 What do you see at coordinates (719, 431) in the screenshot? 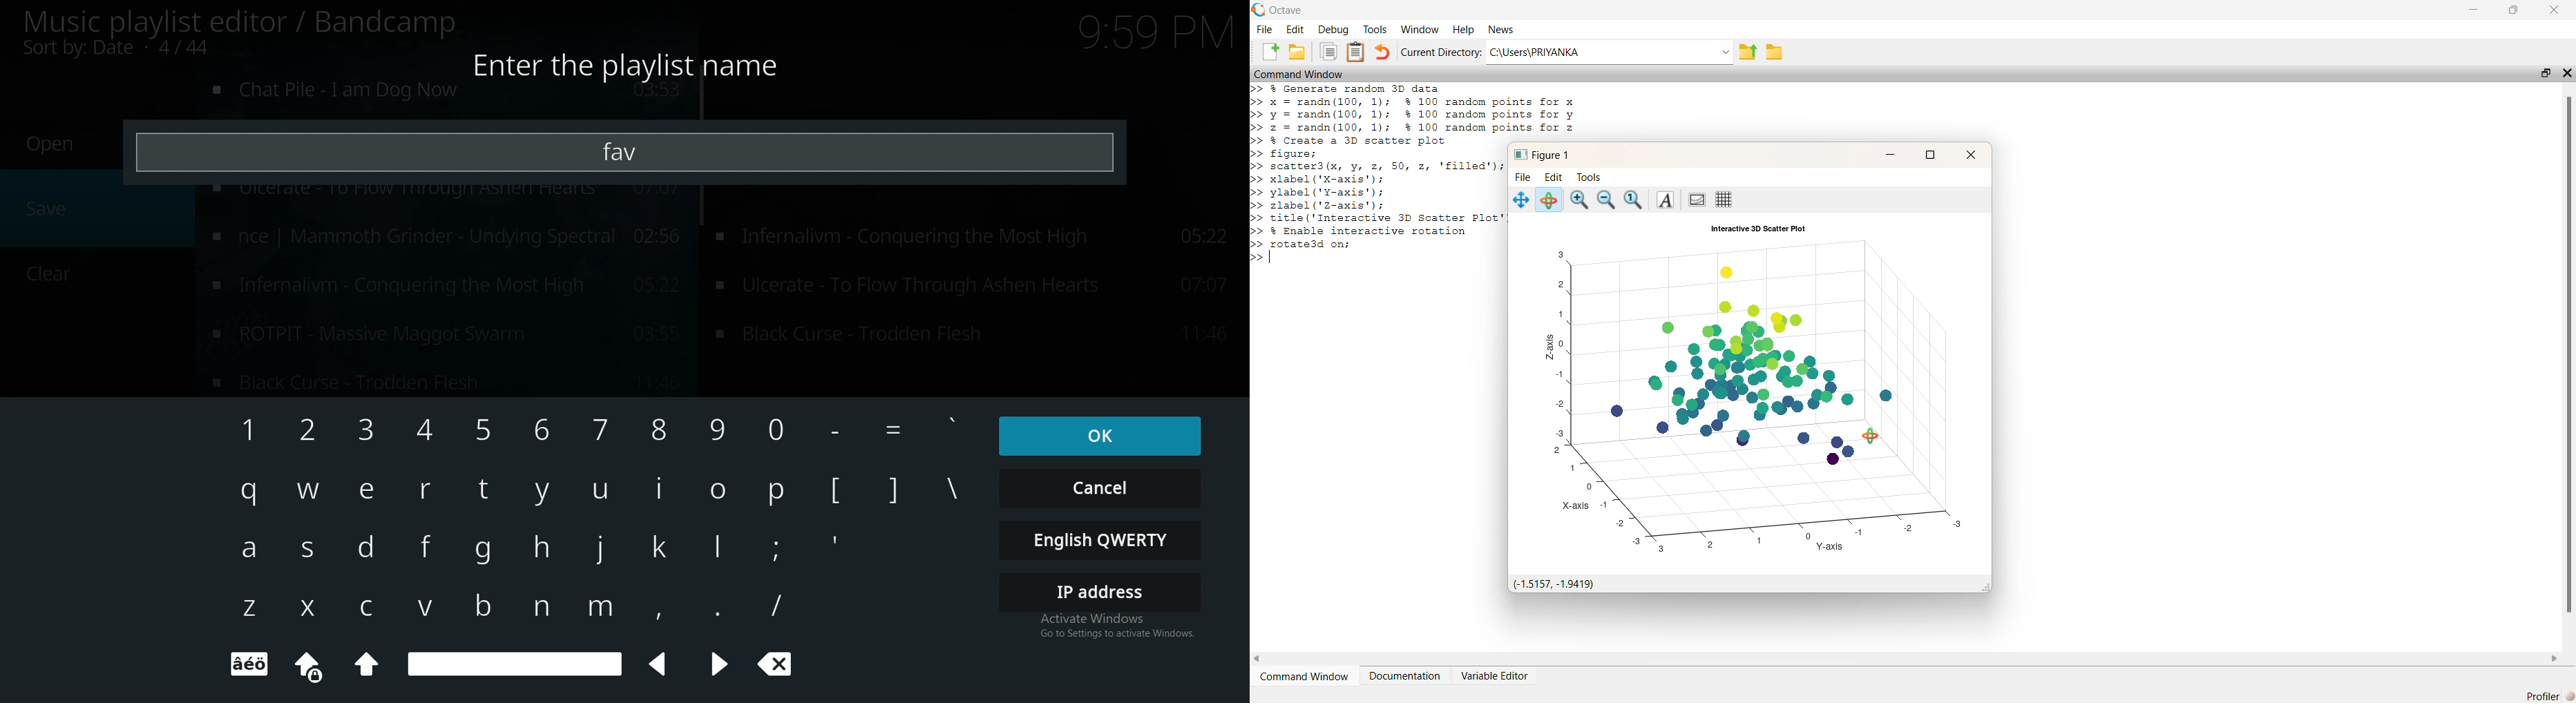
I see `keyboard input` at bounding box center [719, 431].